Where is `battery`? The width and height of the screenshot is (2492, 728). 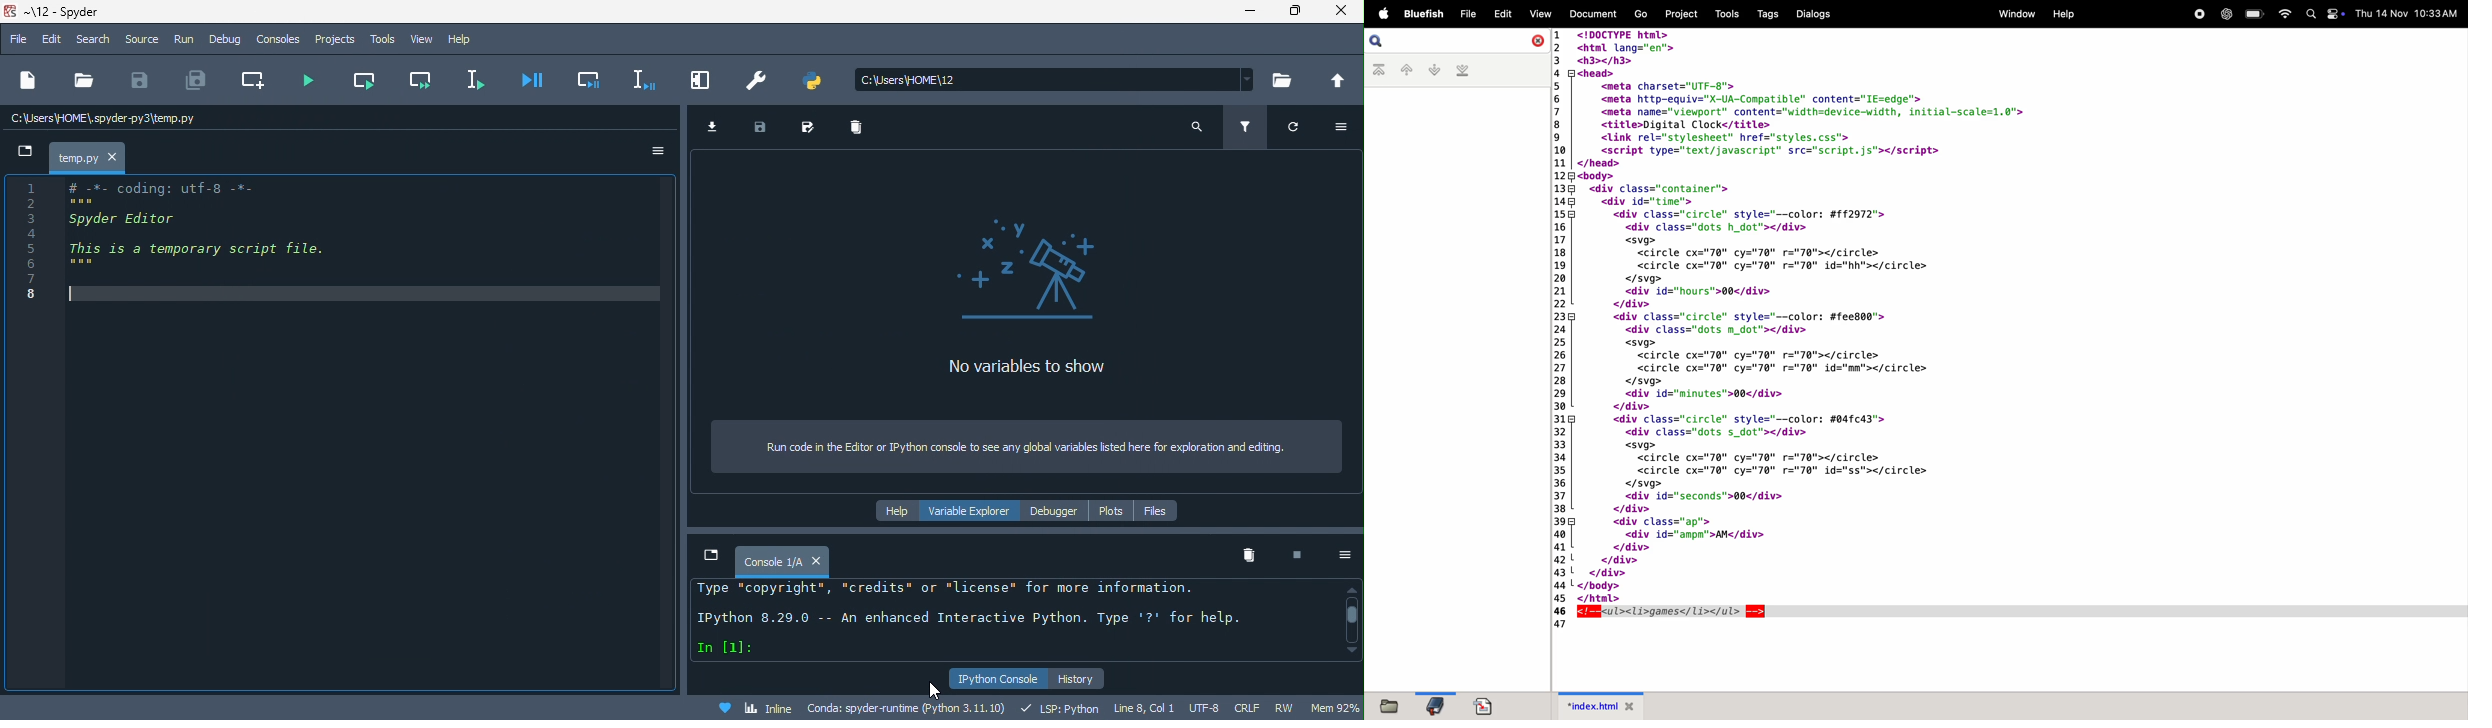 battery is located at coordinates (2252, 14).